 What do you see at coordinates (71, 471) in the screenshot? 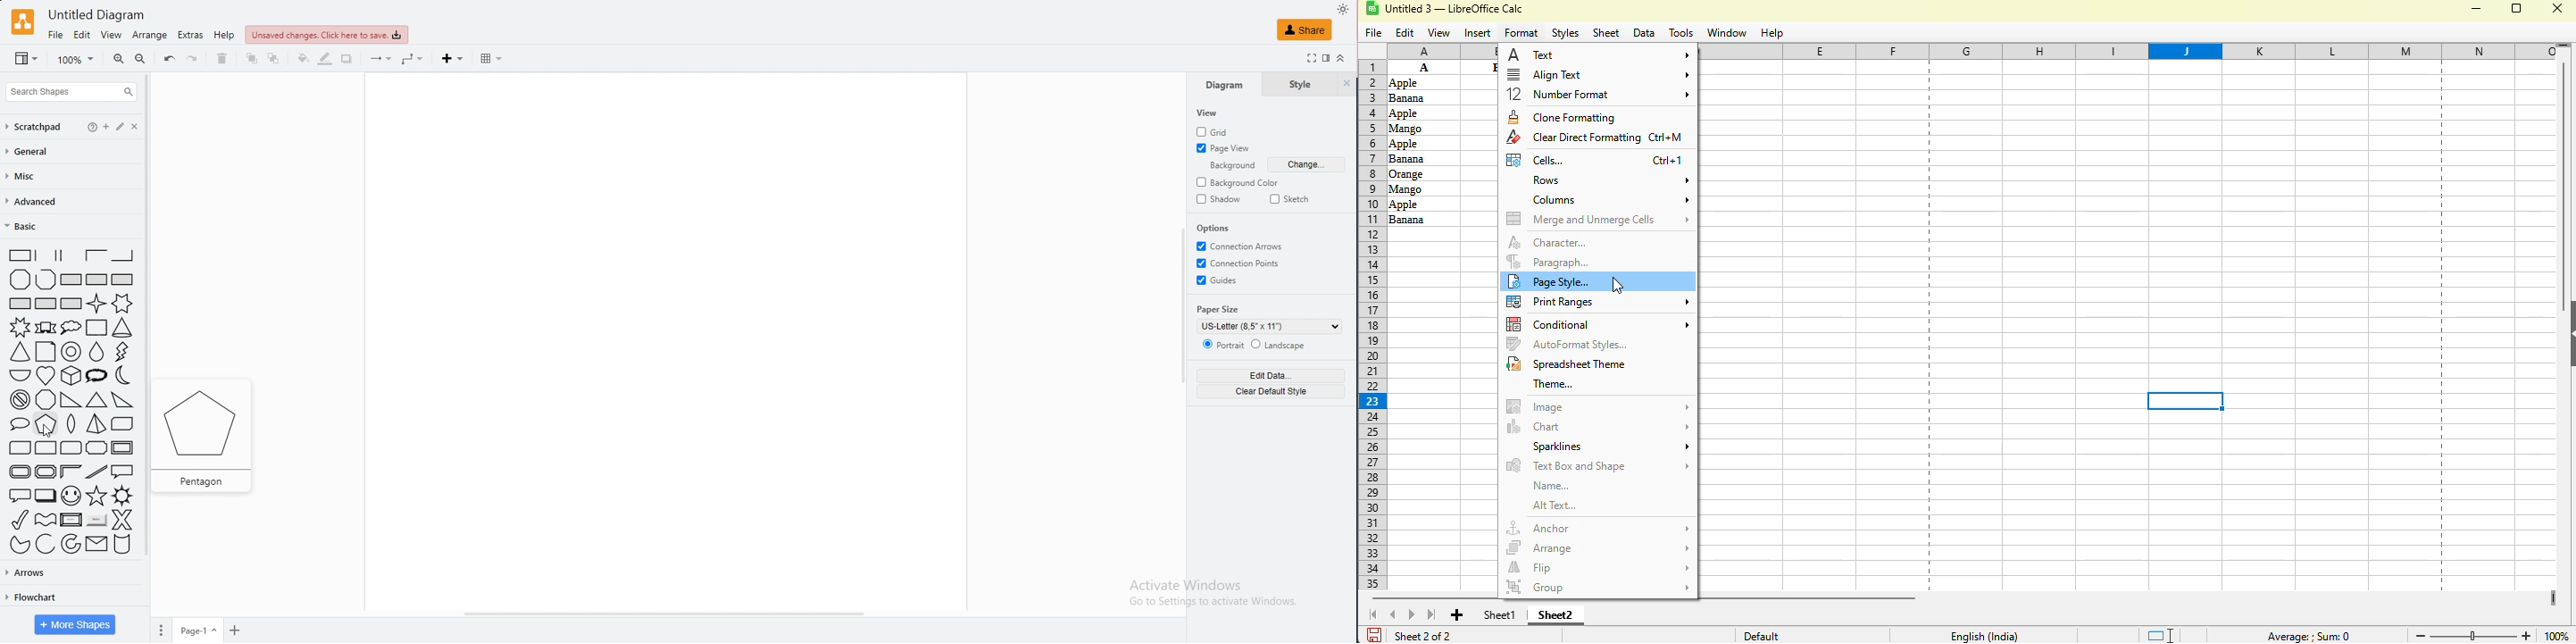
I see `frame color` at bounding box center [71, 471].